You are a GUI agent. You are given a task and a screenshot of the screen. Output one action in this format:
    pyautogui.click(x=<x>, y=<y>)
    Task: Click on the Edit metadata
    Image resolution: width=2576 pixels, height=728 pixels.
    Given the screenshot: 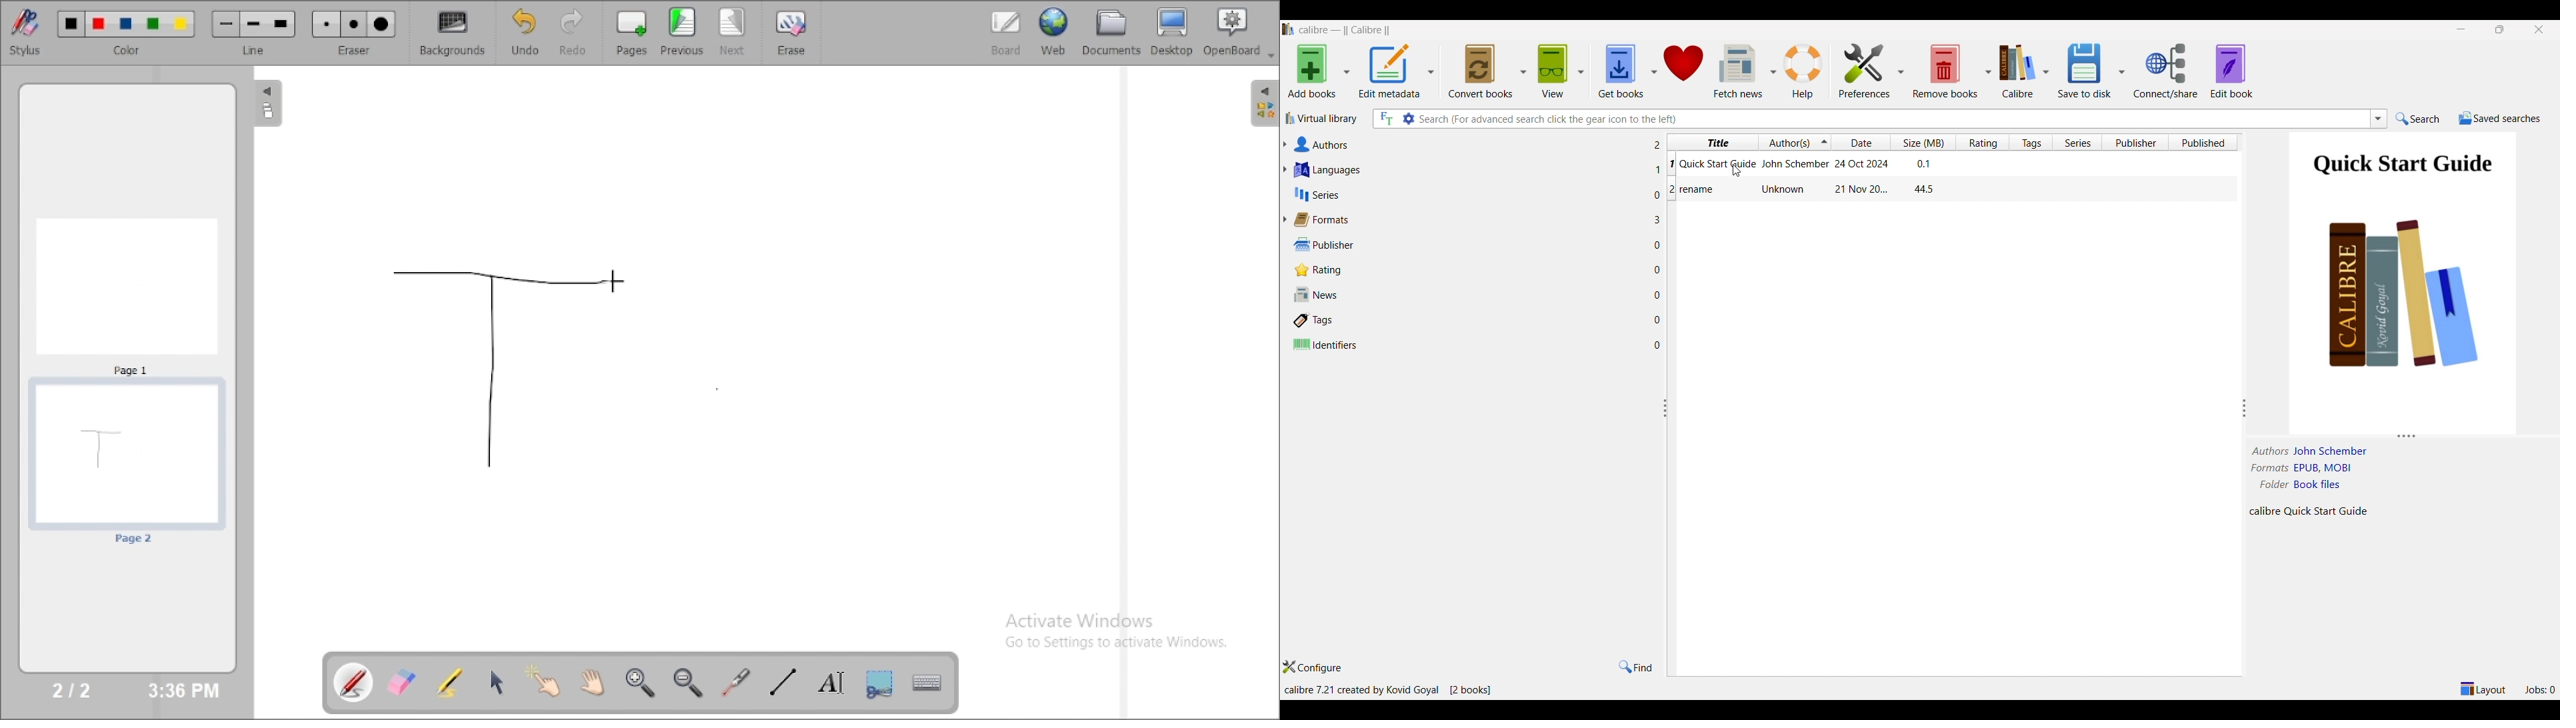 What is the action you would take?
    pyautogui.click(x=1390, y=71)
    